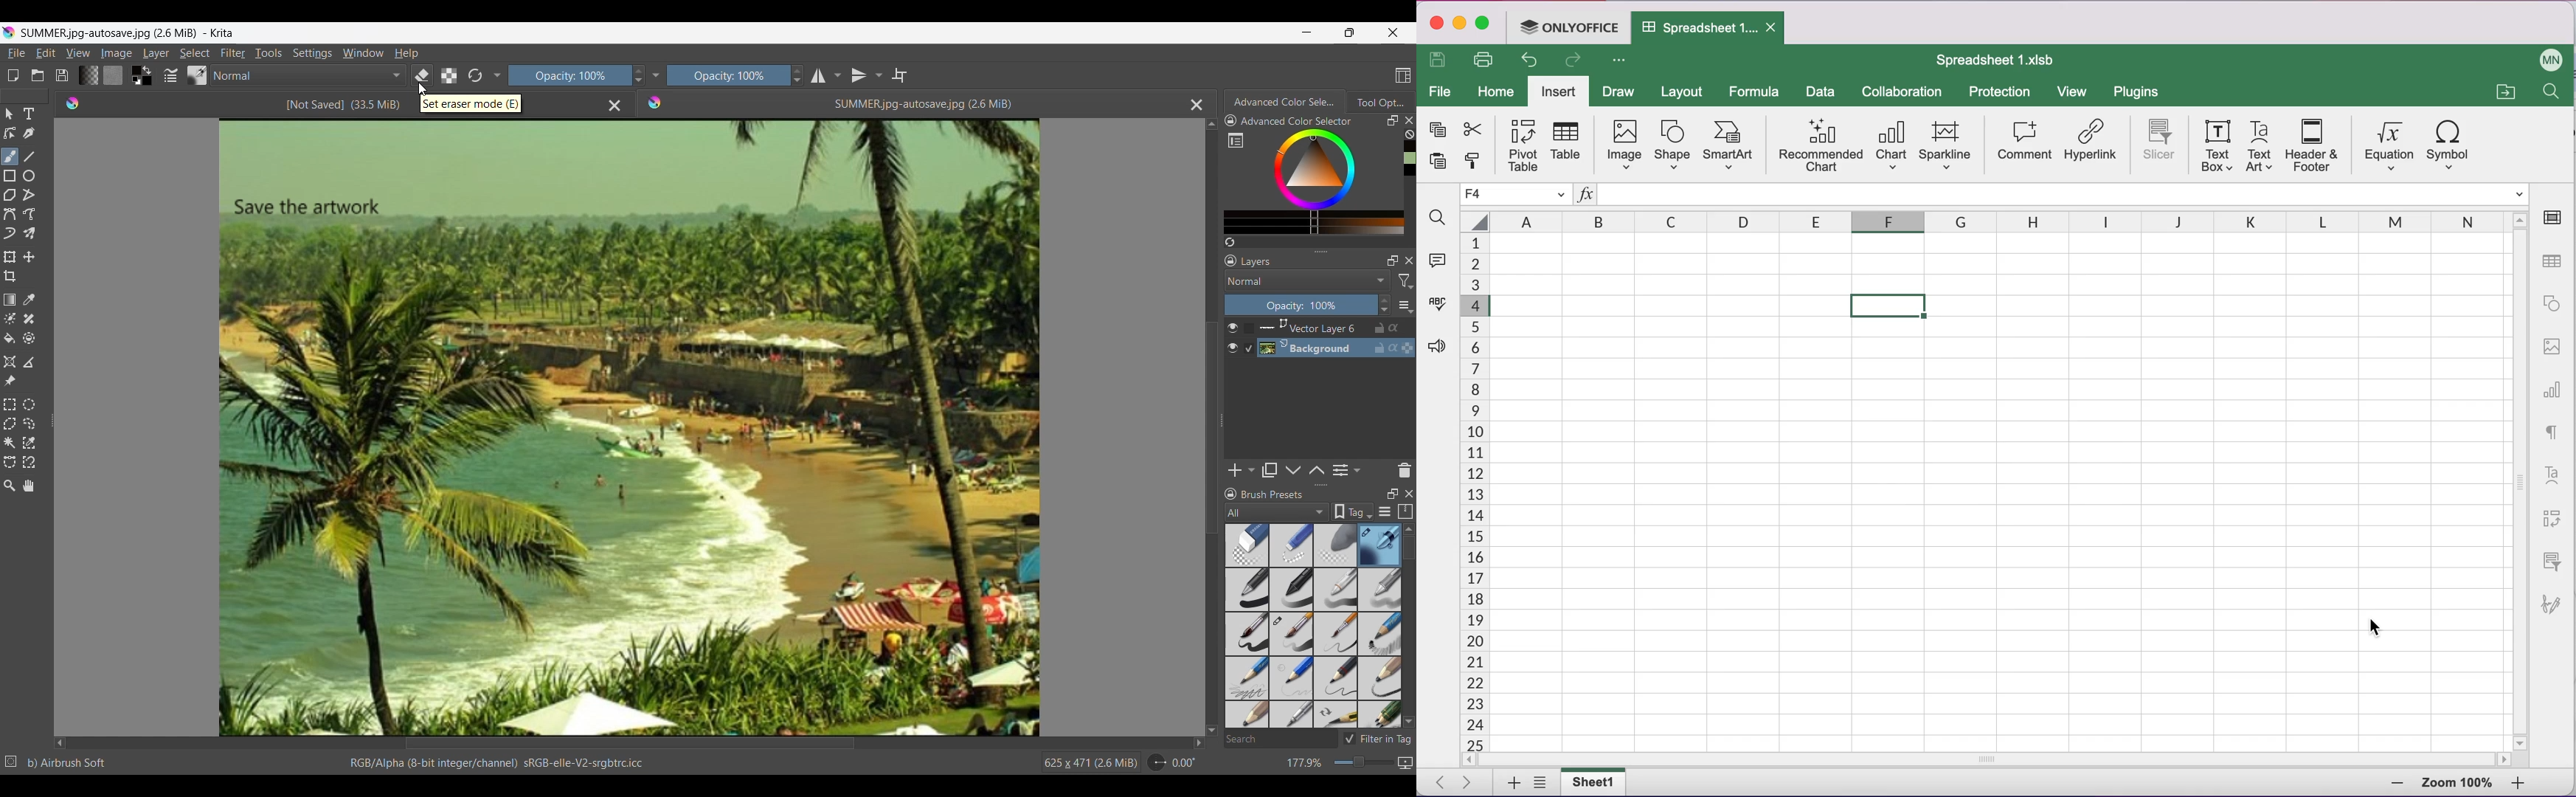 This screenshot has width=2576, height=812. What do you see at coordinates (9, 486) in the screenshot?
I see `Zoom tool` at bounding box center [9, 486].